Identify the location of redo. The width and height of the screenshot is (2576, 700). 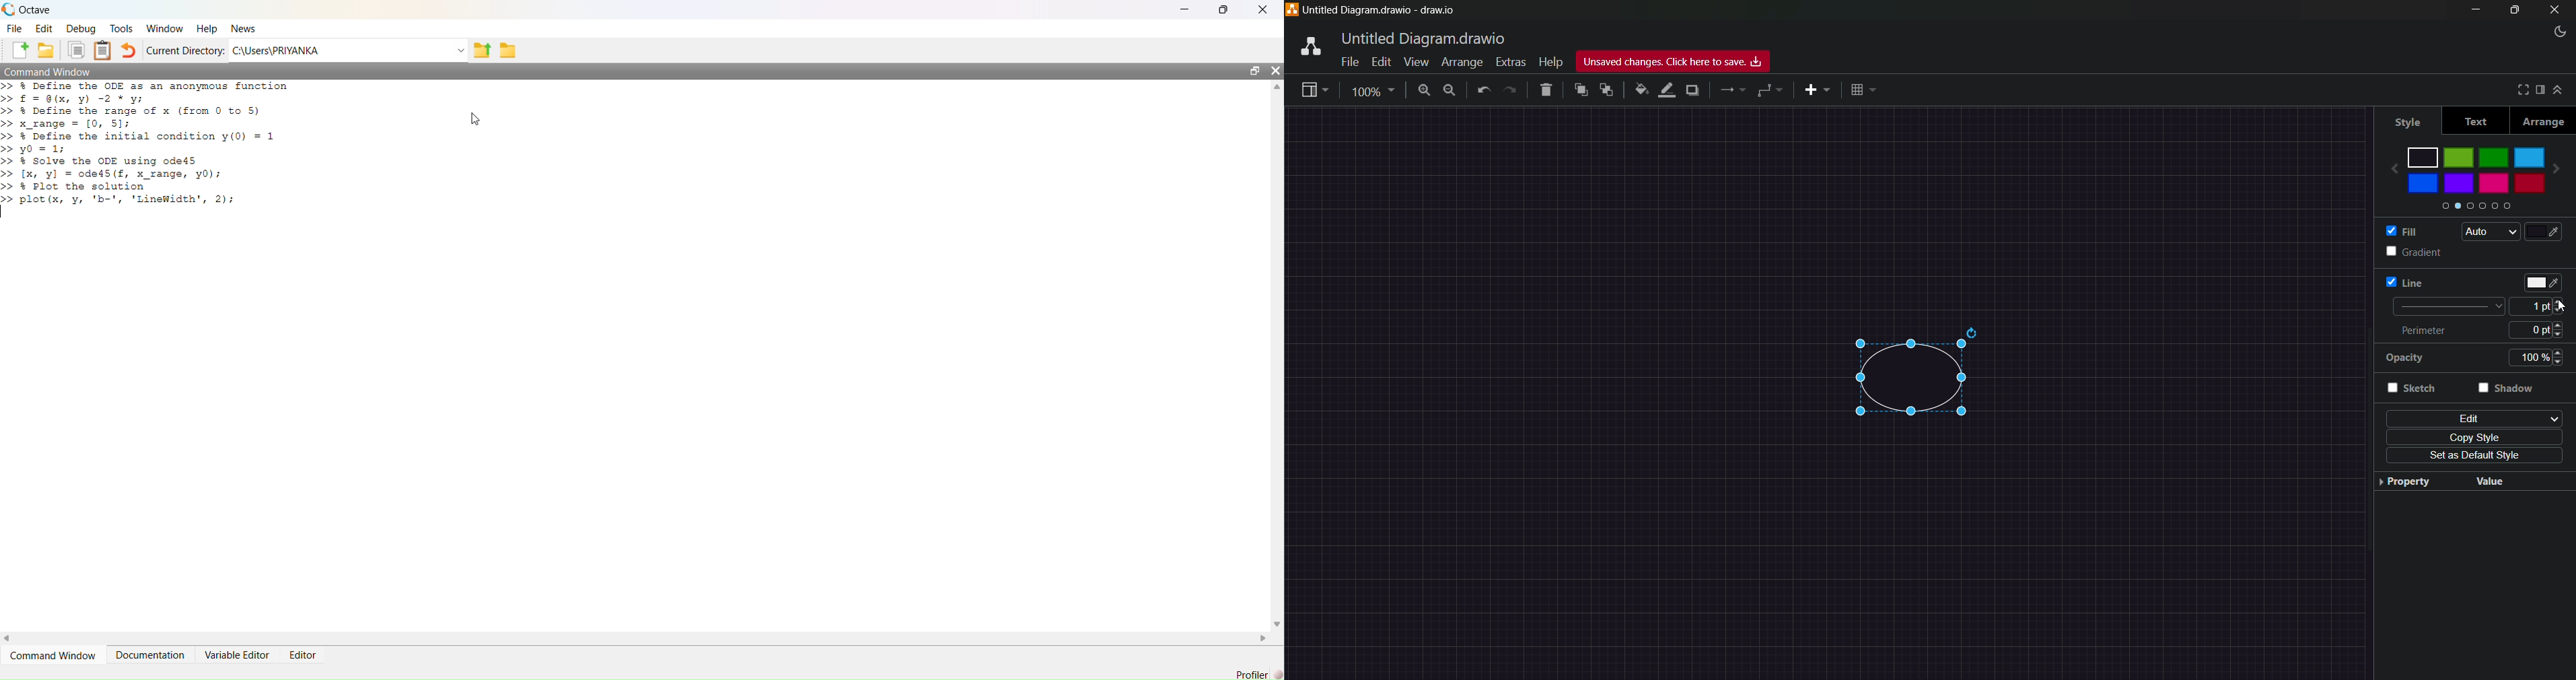
(1510, 92).